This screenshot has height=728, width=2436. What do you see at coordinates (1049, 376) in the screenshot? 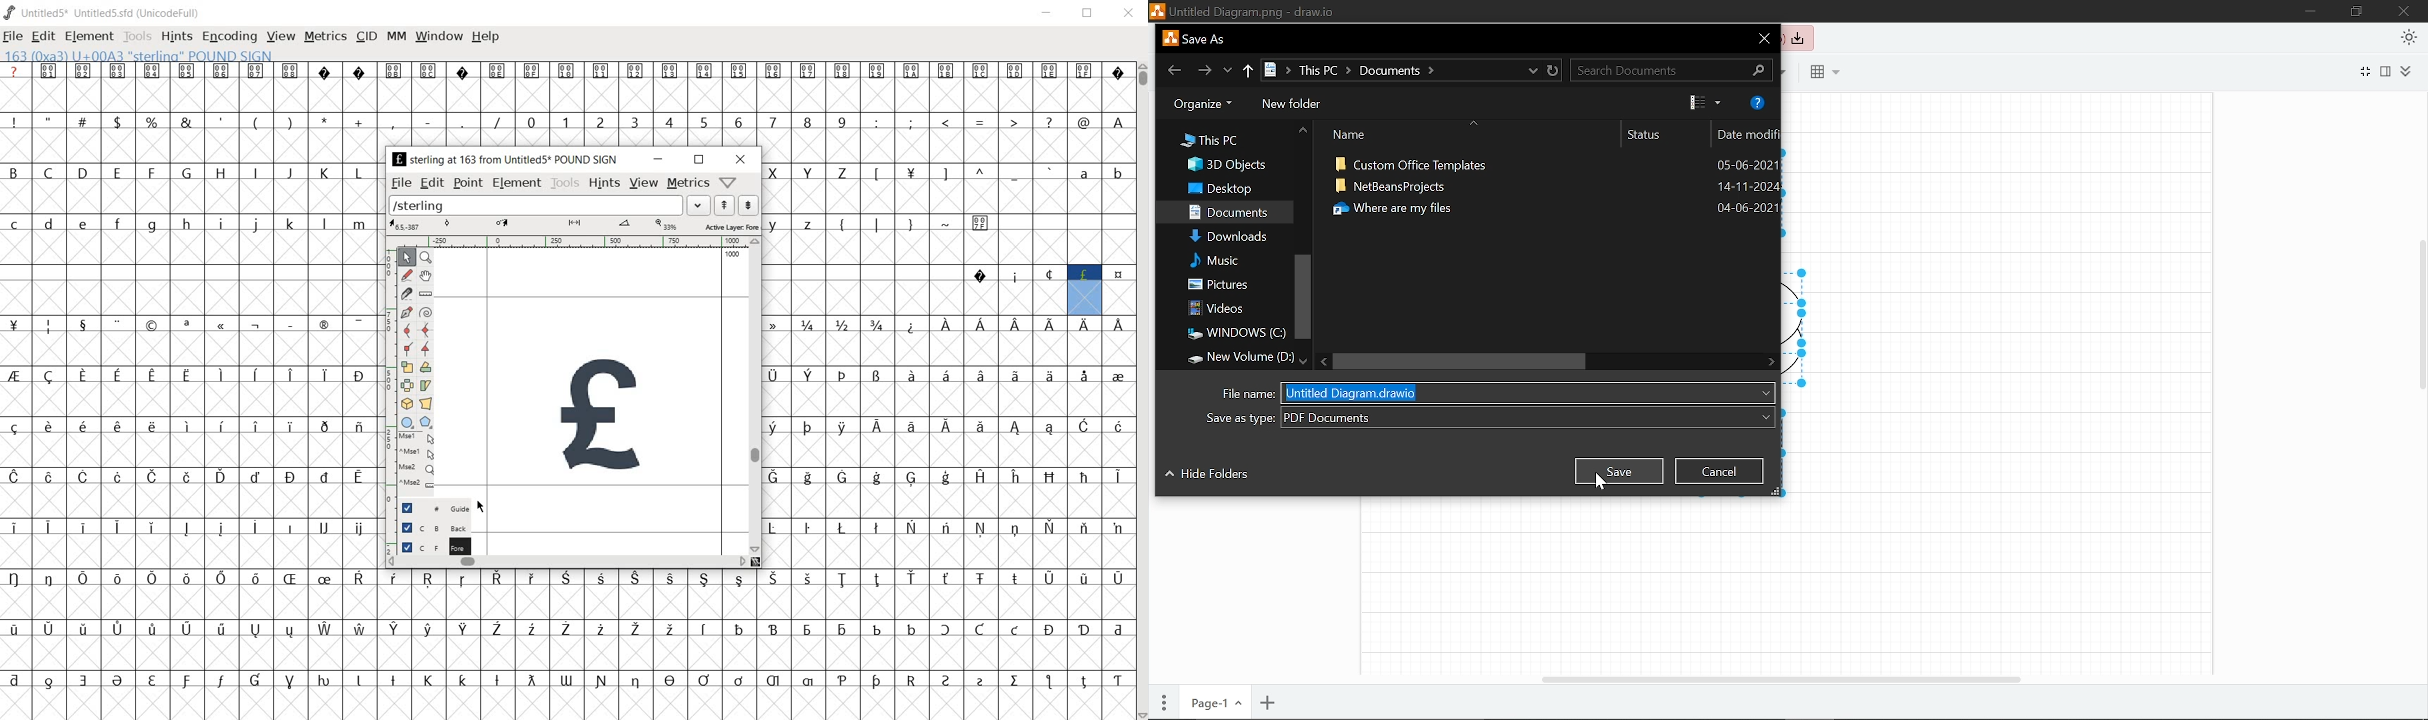
I see `Symbol` at bounding box center [1049, 376].